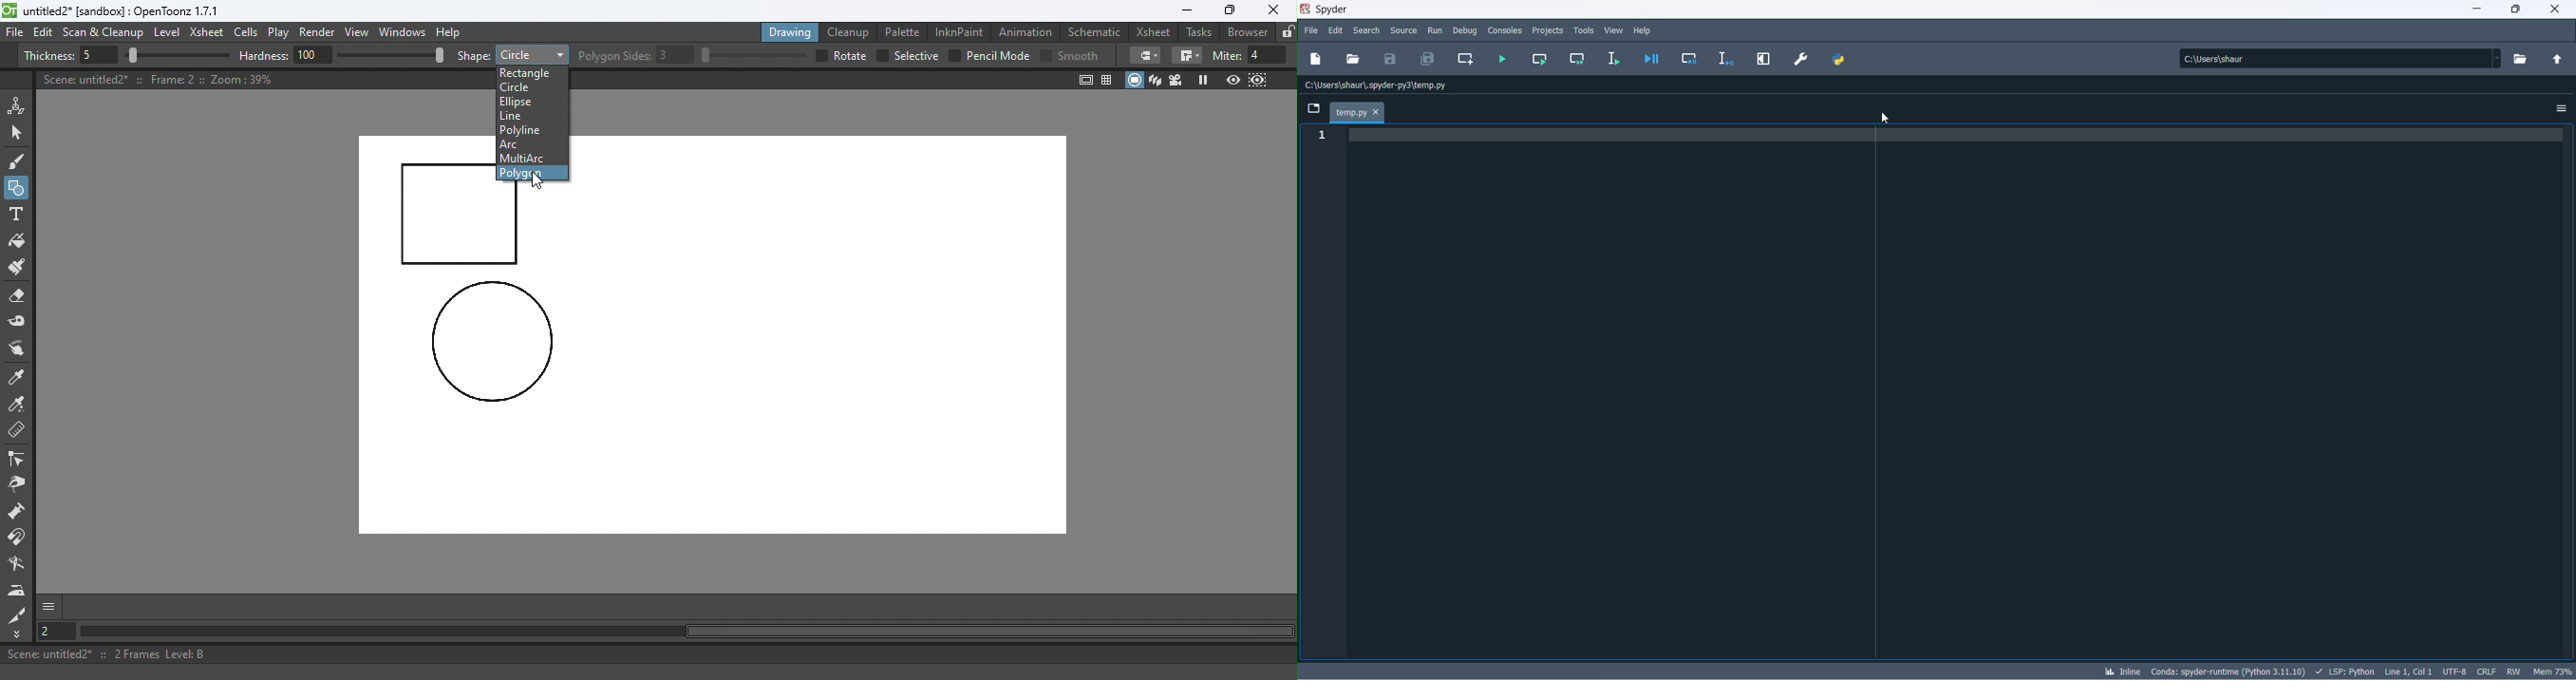 This screenshot has width=2576, height=700. Describe the element at coordinates (1430, 61) in the screenshot. I see `save all` at that location.